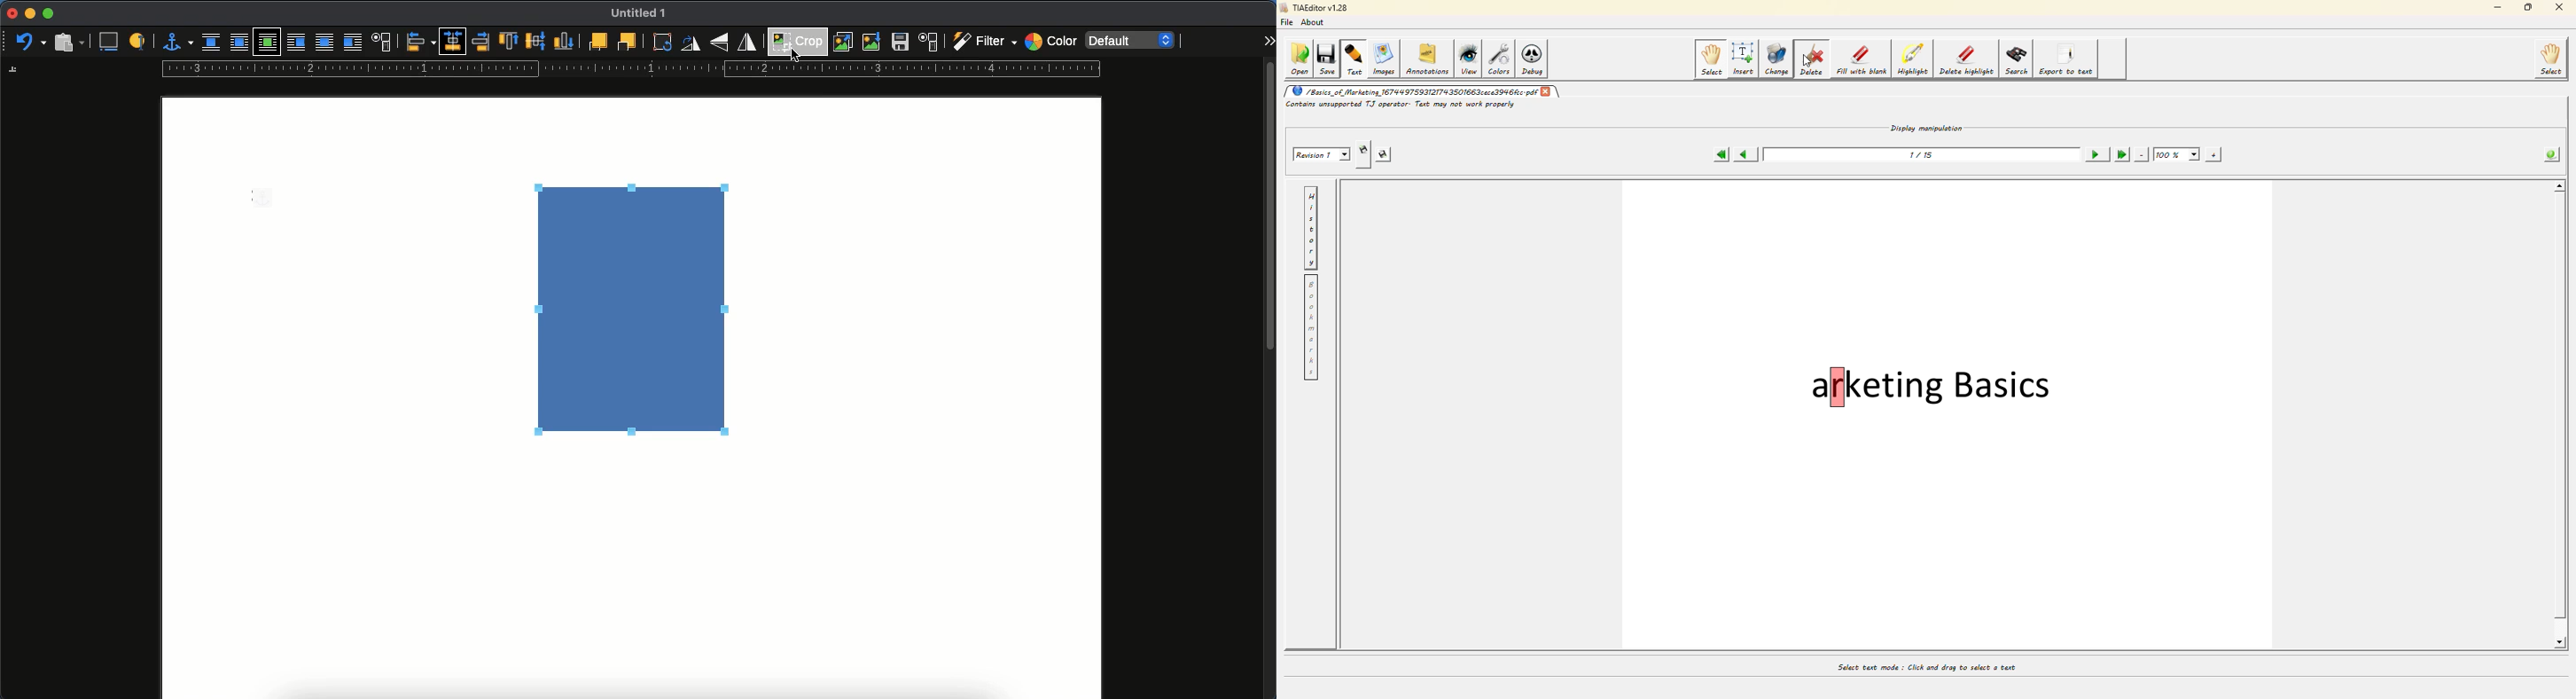 This screenshot has width=2576, height=700. I want to click on save, so click(901, 44).